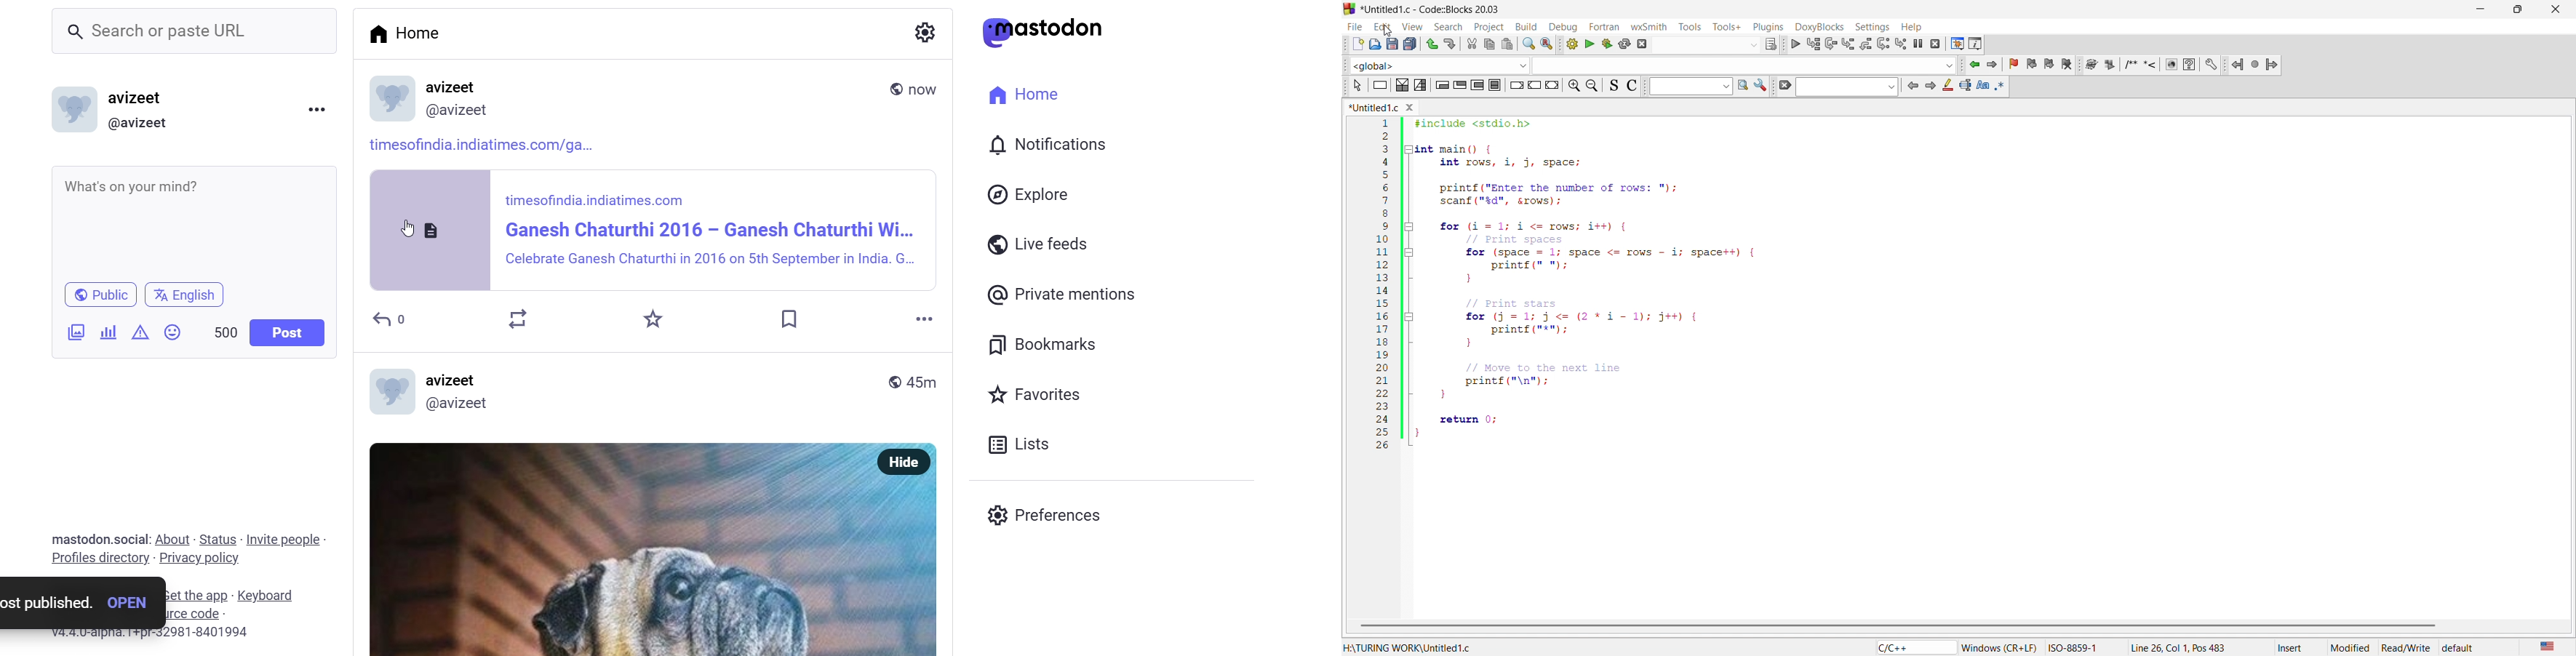 The width and height of the screenshot is (2576, 672). I want to click on search, so click(1525, 44).